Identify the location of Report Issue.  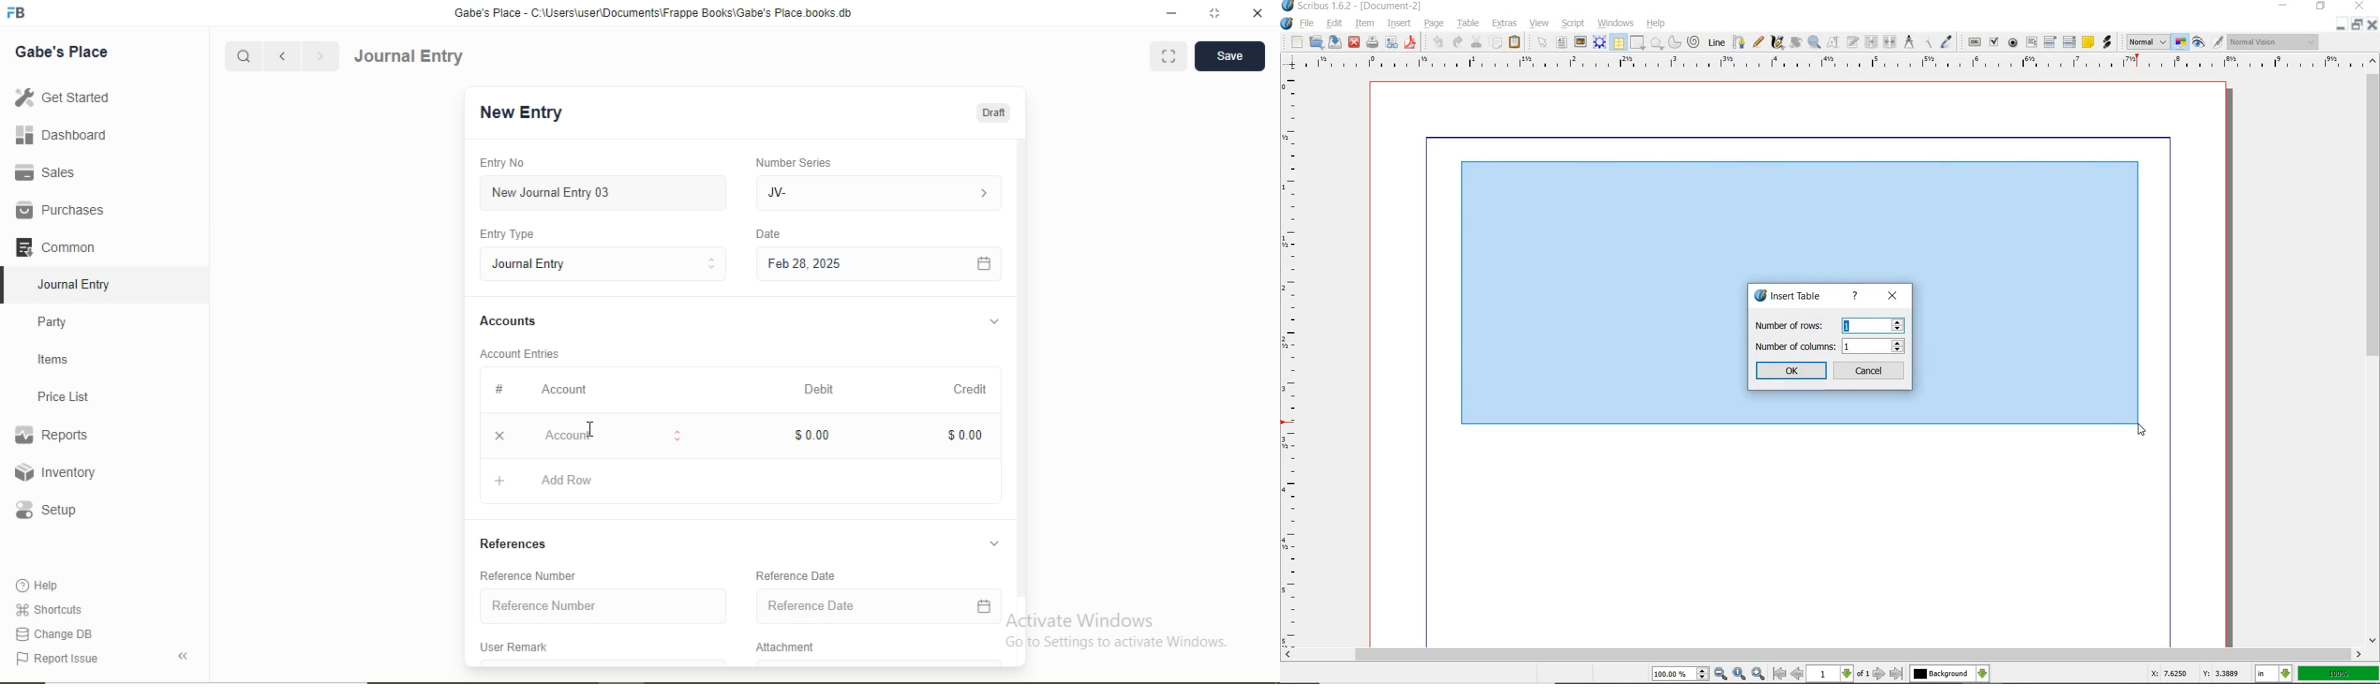
(56, 659).